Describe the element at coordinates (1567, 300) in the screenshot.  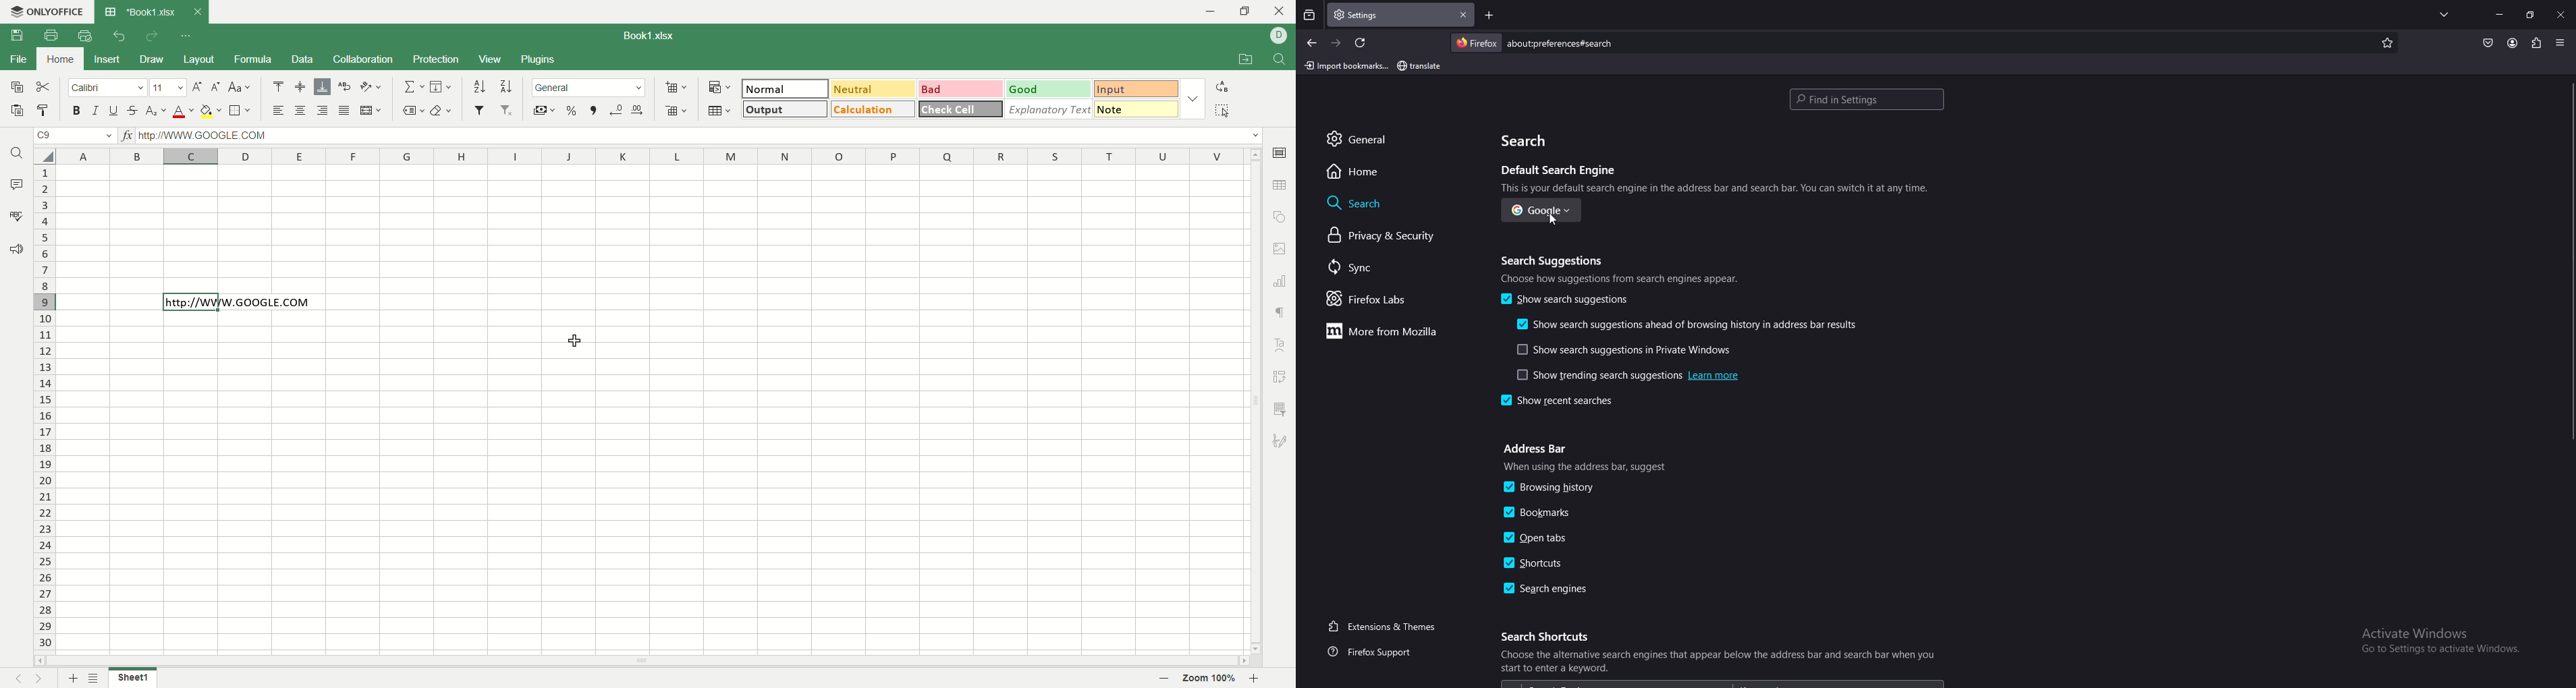
I see `show search suggestions` at that location.